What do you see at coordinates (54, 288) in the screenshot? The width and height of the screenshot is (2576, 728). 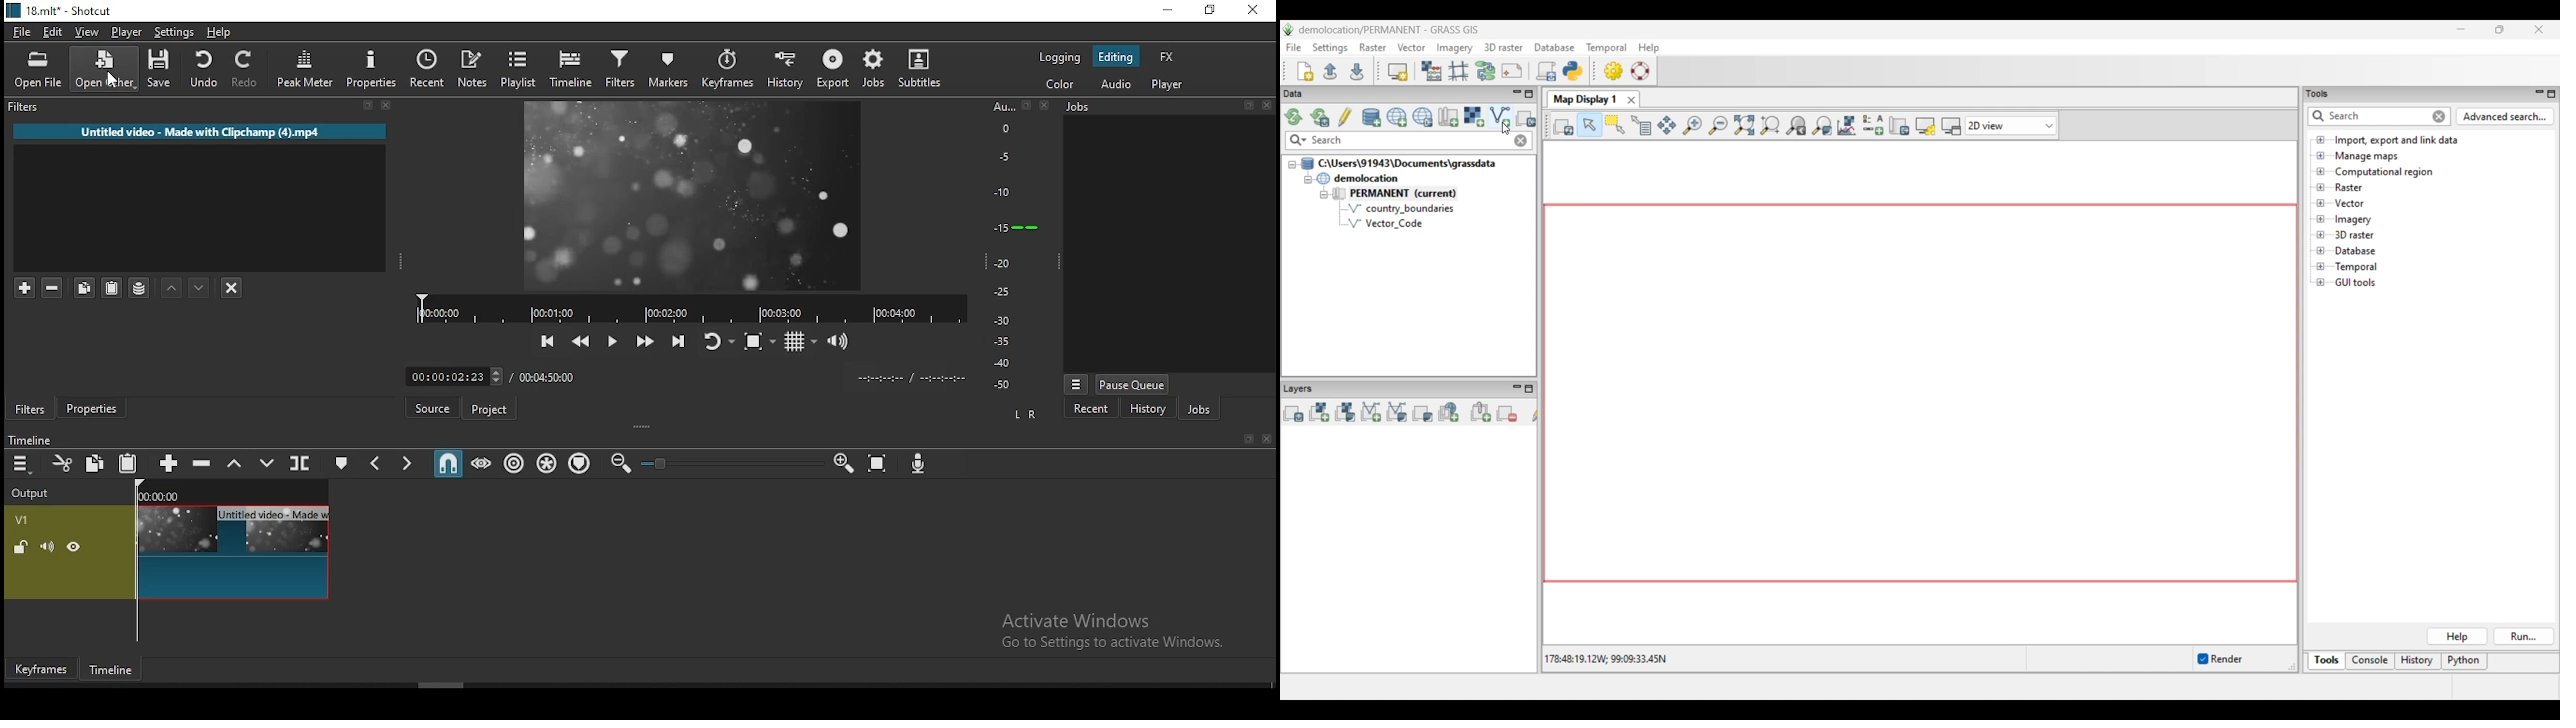 I see `remove selected filters` at bounding box center [54, 288].